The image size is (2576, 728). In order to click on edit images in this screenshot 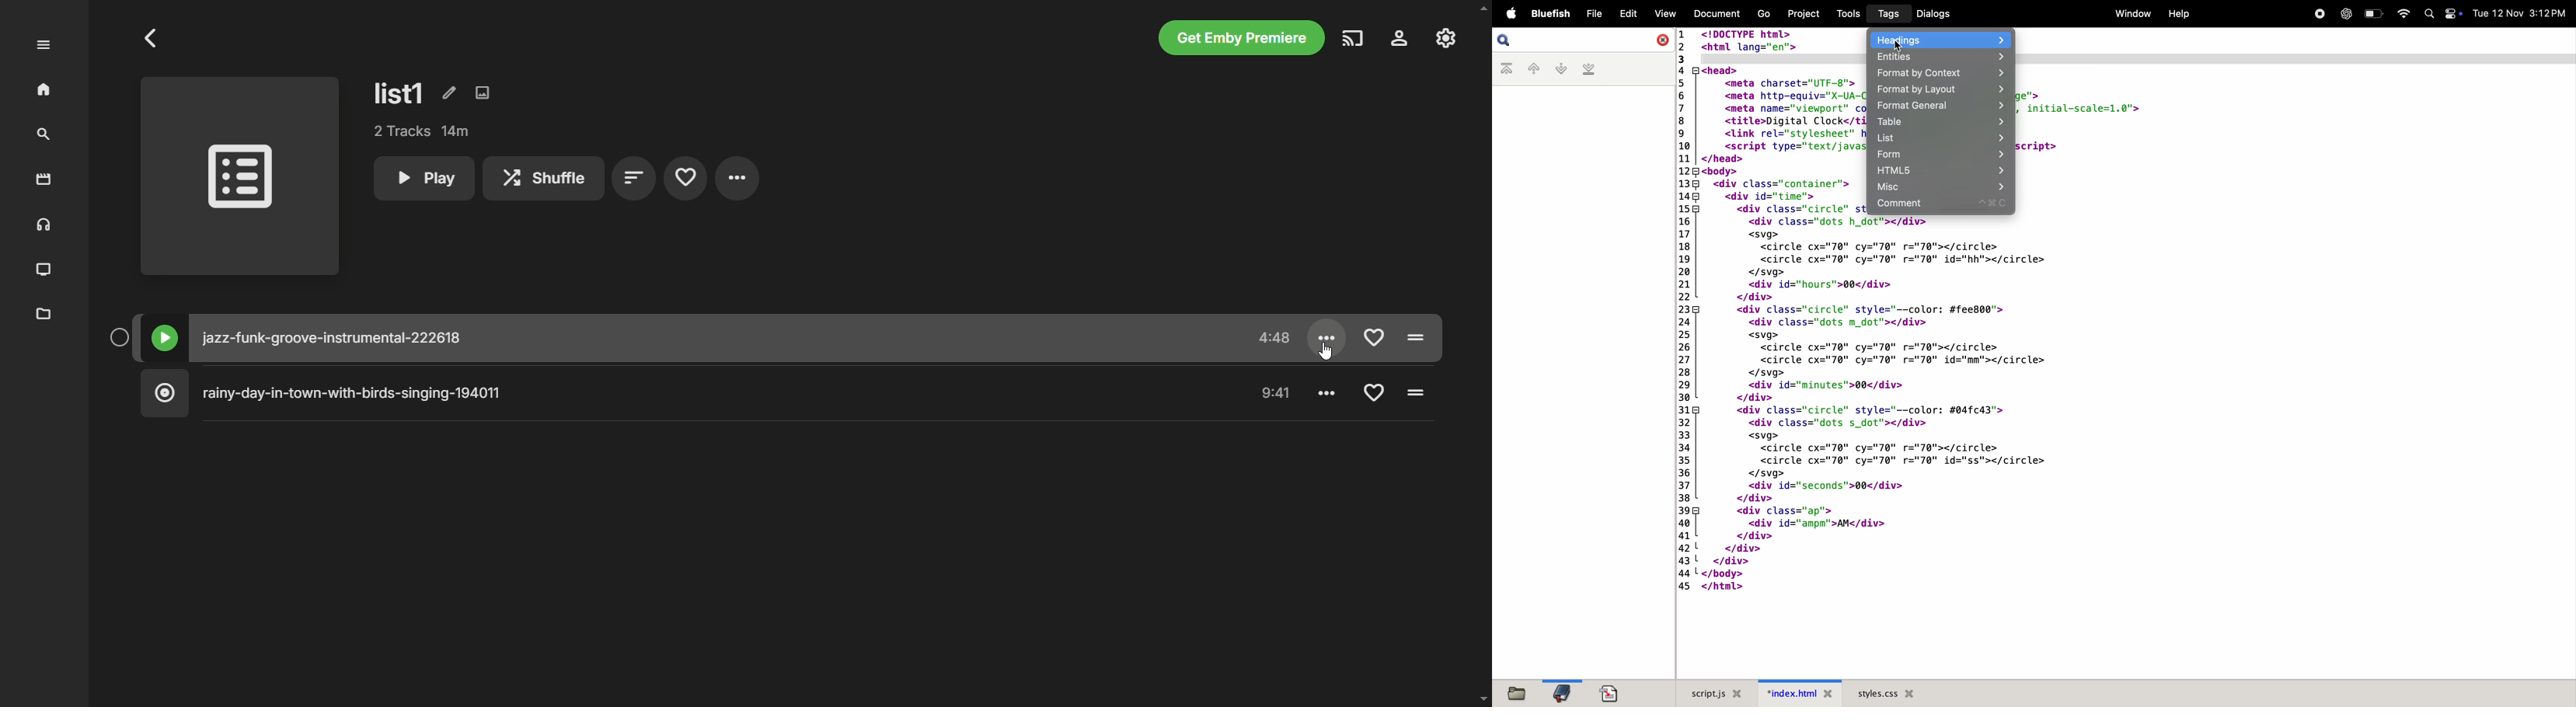, I will do `click(483, 92)`.